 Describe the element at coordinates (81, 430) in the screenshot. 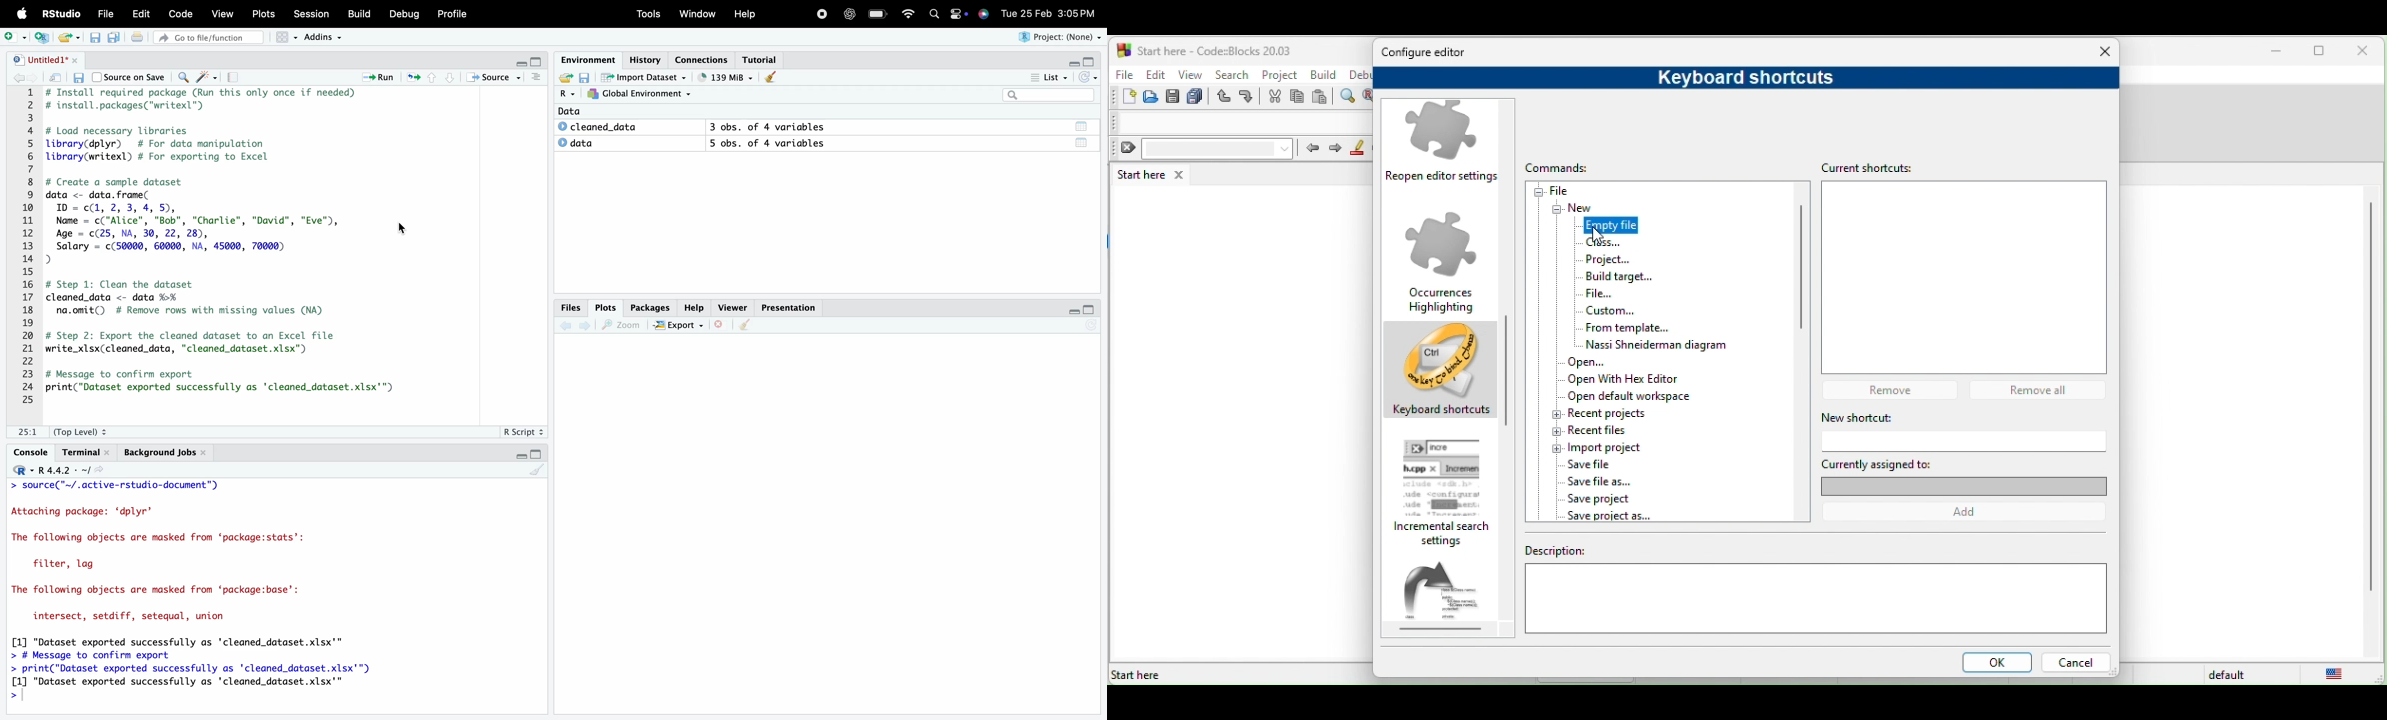

I see `(Top Level):` at that location.